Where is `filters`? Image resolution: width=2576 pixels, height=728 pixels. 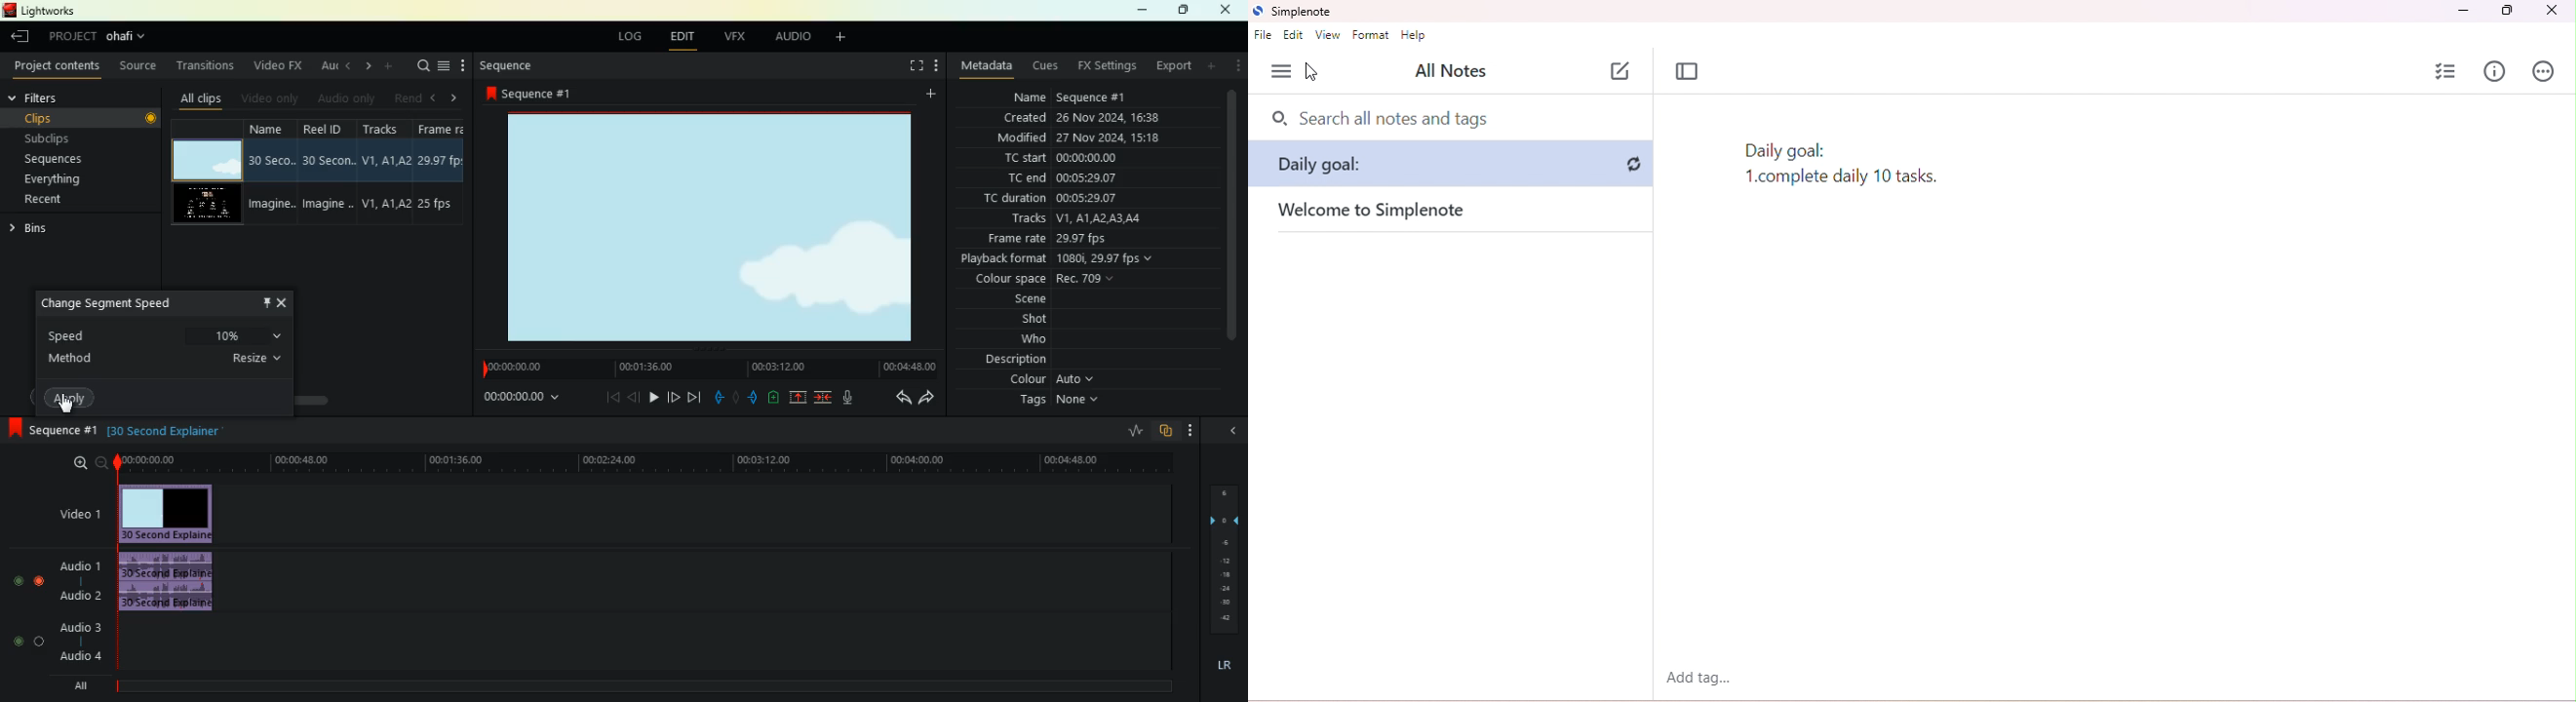
filters is located at coordinates (56, 97).